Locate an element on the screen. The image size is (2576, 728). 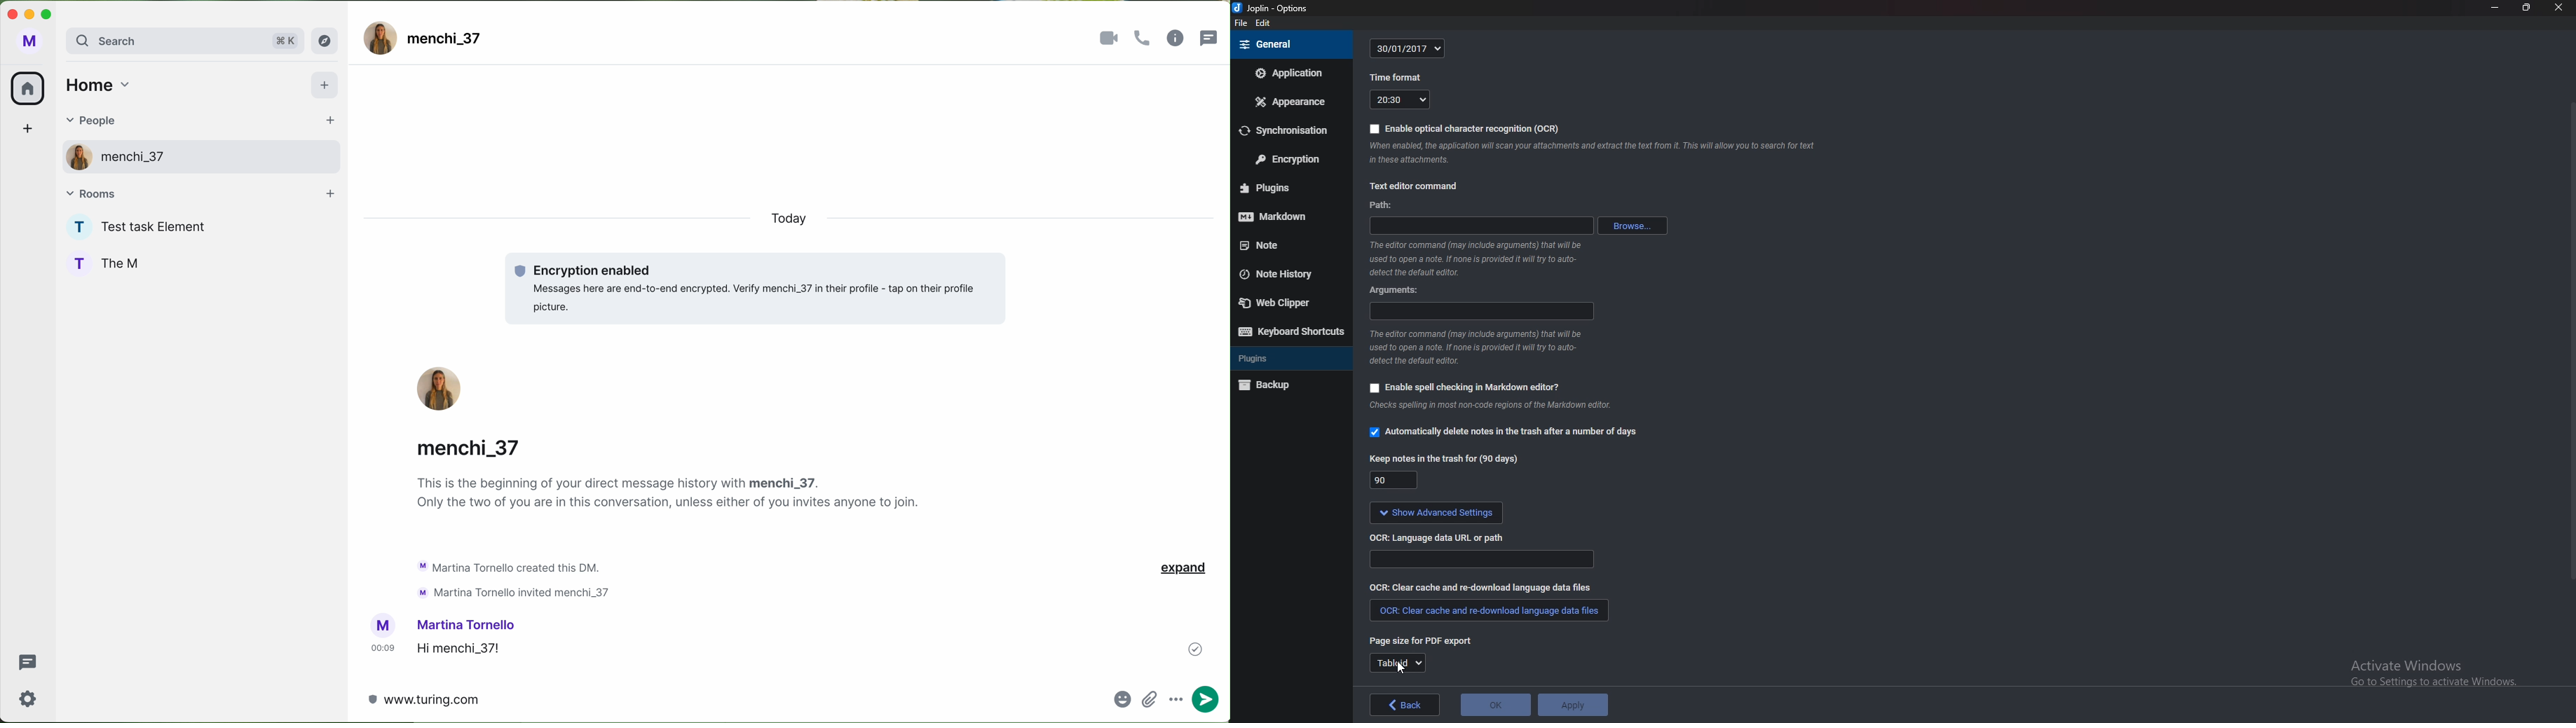
Application is located at coordinates (1290, 74).